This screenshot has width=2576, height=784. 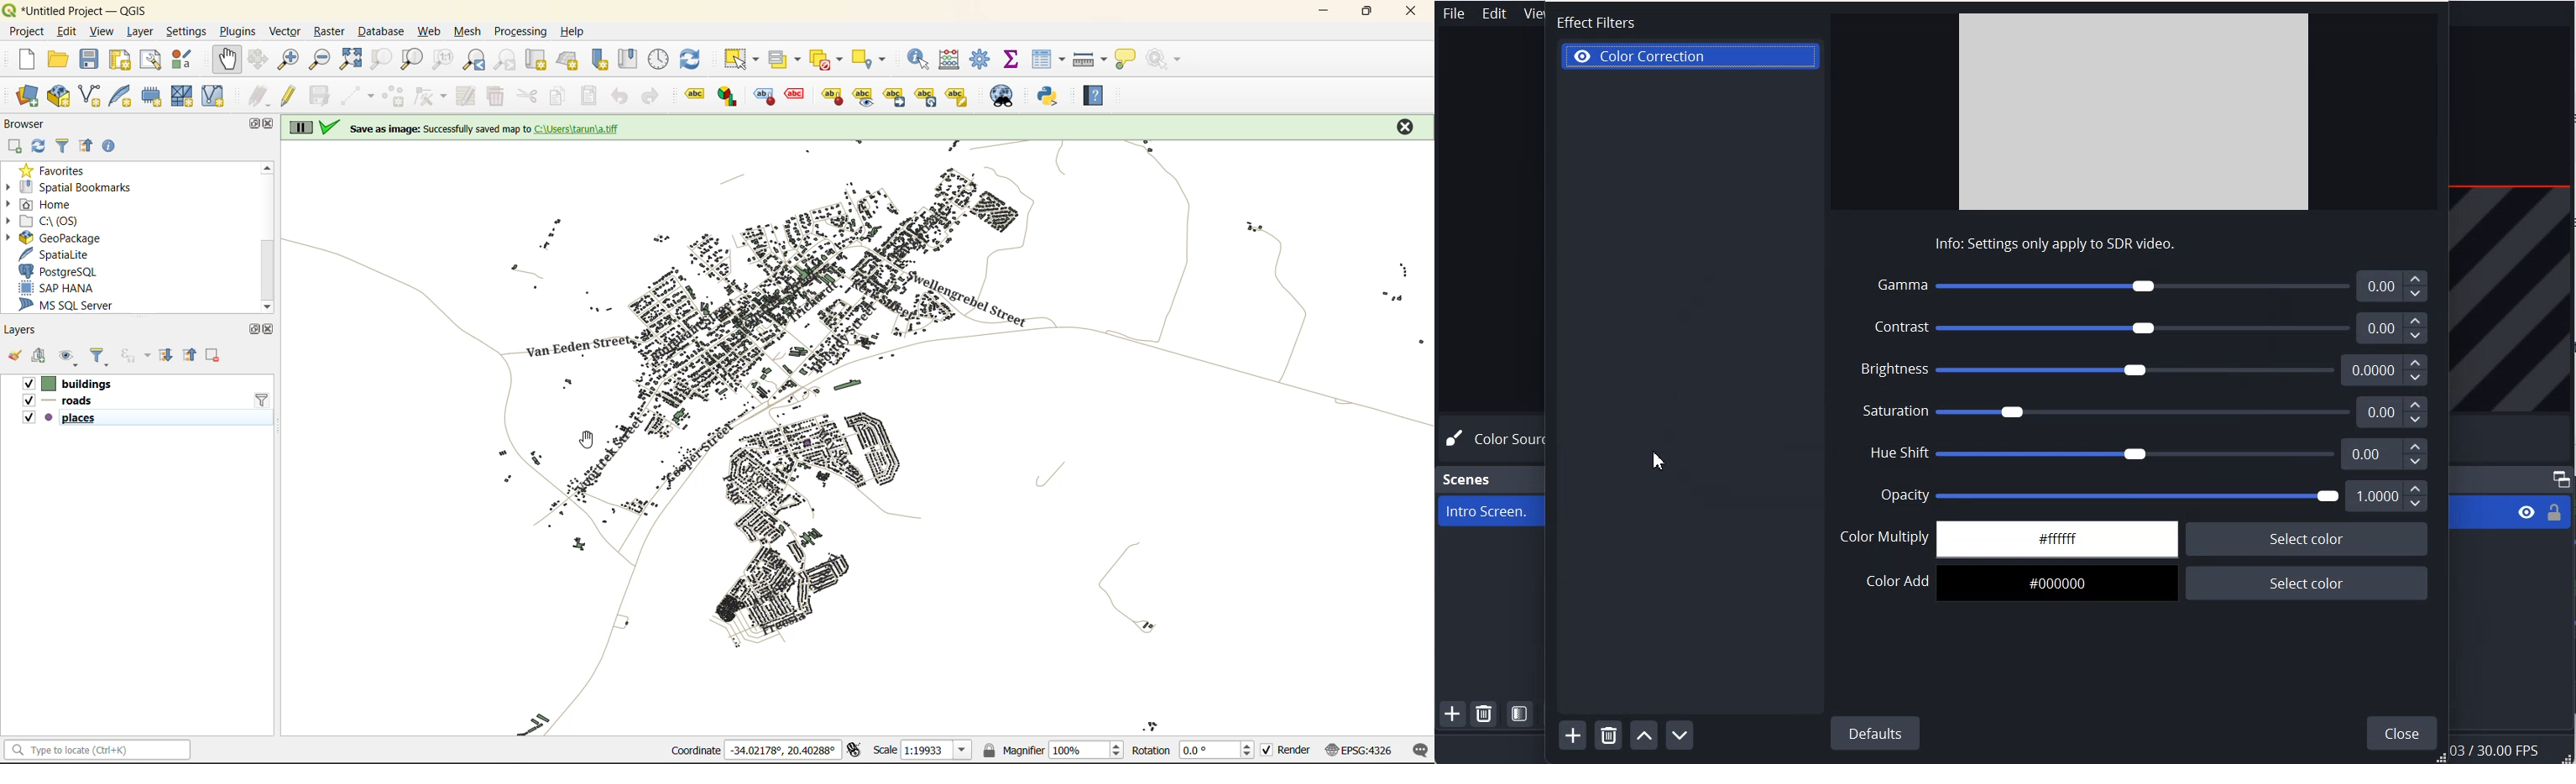 What do you see at coordinates (575, 31) in the screenshot?
I see `help` at bounding box center [575, 31].